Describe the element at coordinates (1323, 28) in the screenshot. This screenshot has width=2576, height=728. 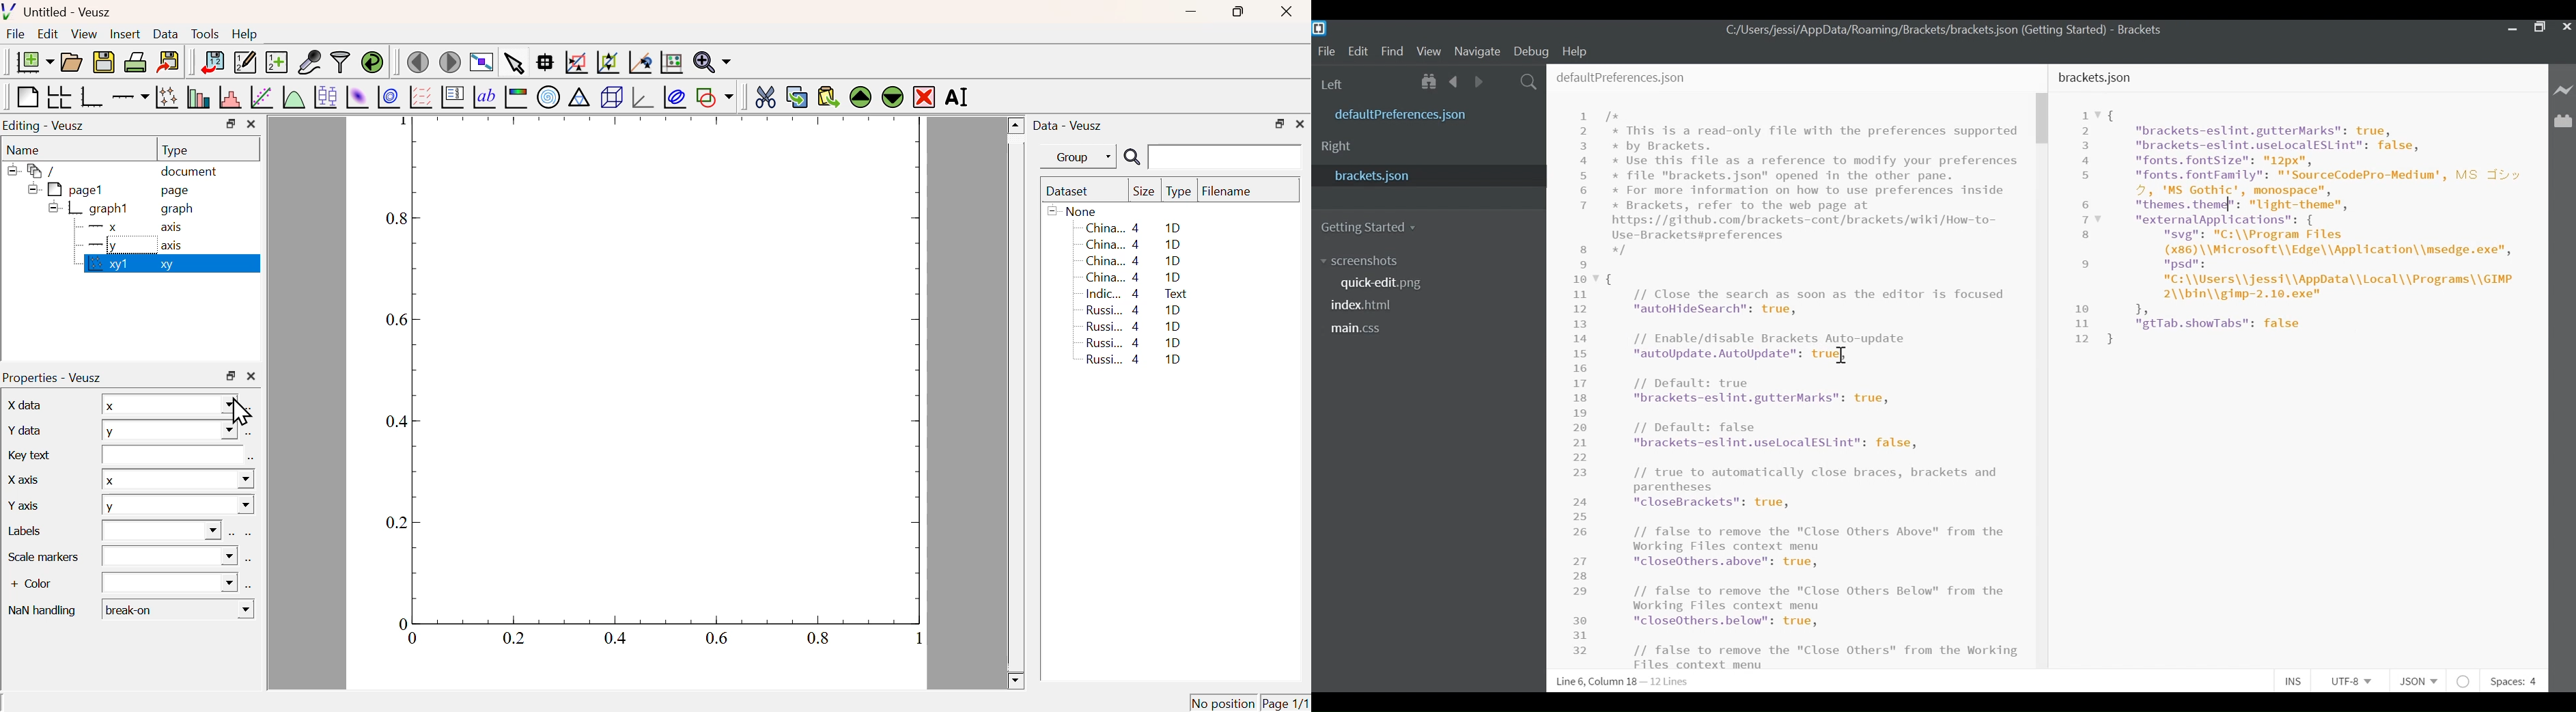
I see `Brackets Desktop icon` at that location.